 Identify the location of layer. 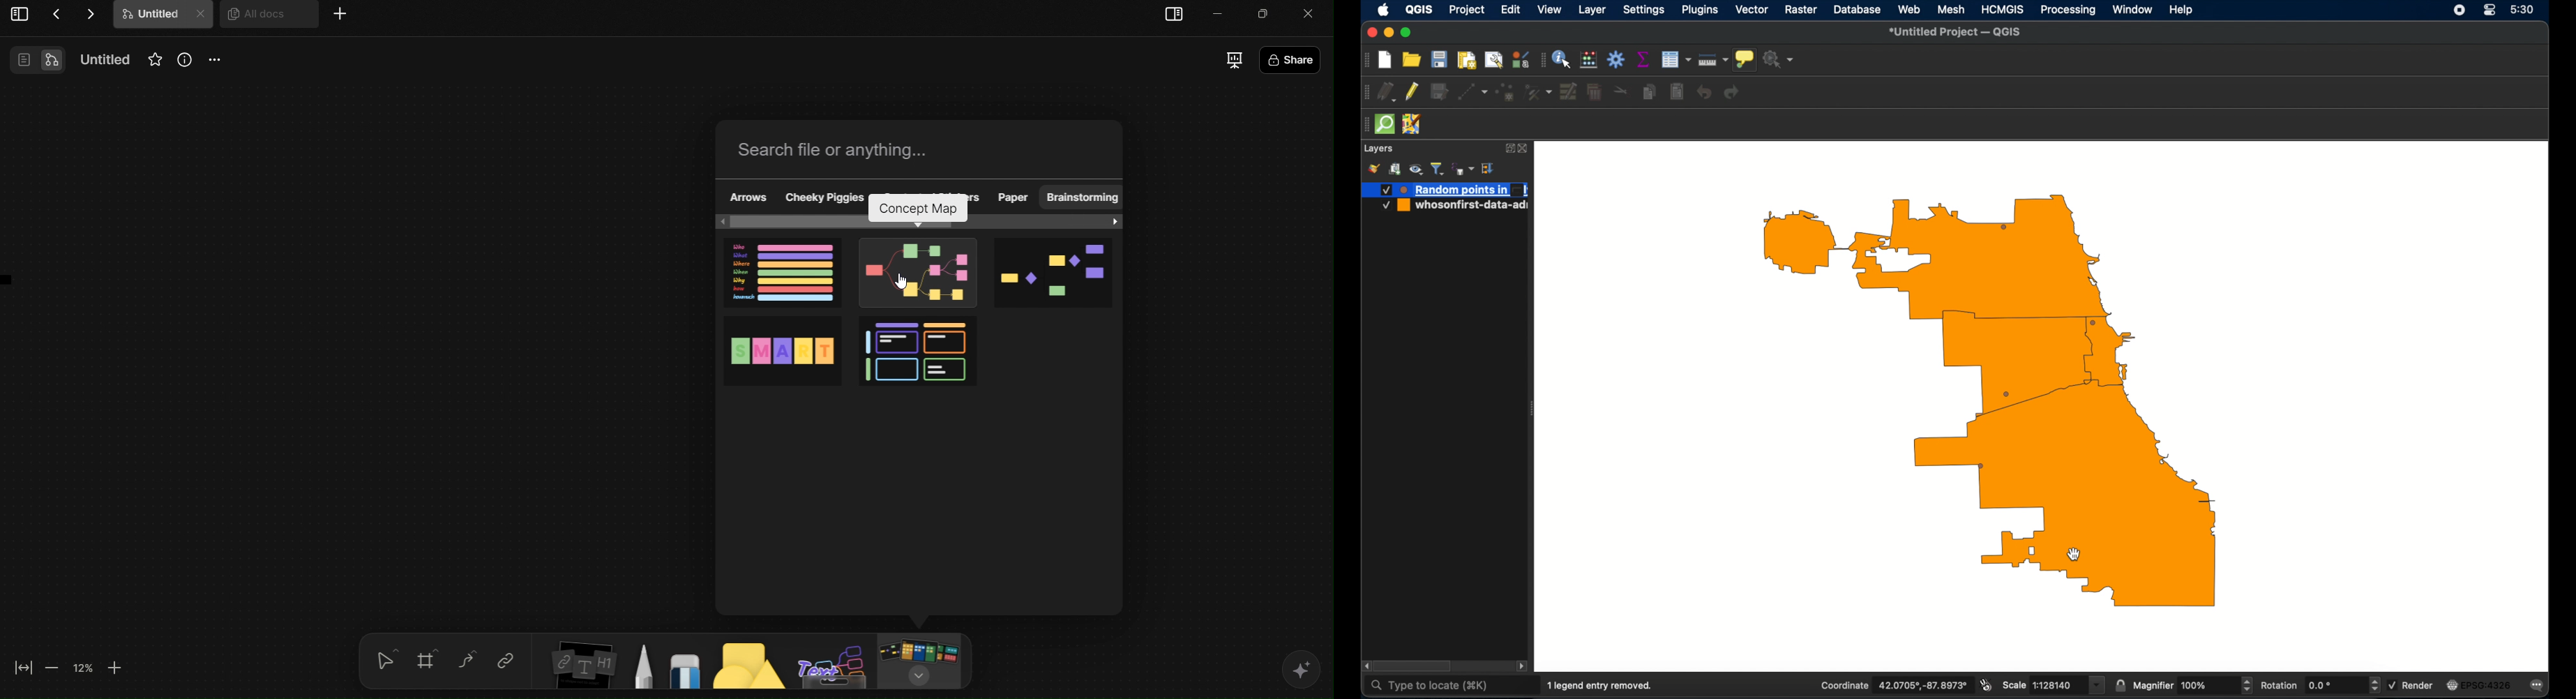
(1592, 10).